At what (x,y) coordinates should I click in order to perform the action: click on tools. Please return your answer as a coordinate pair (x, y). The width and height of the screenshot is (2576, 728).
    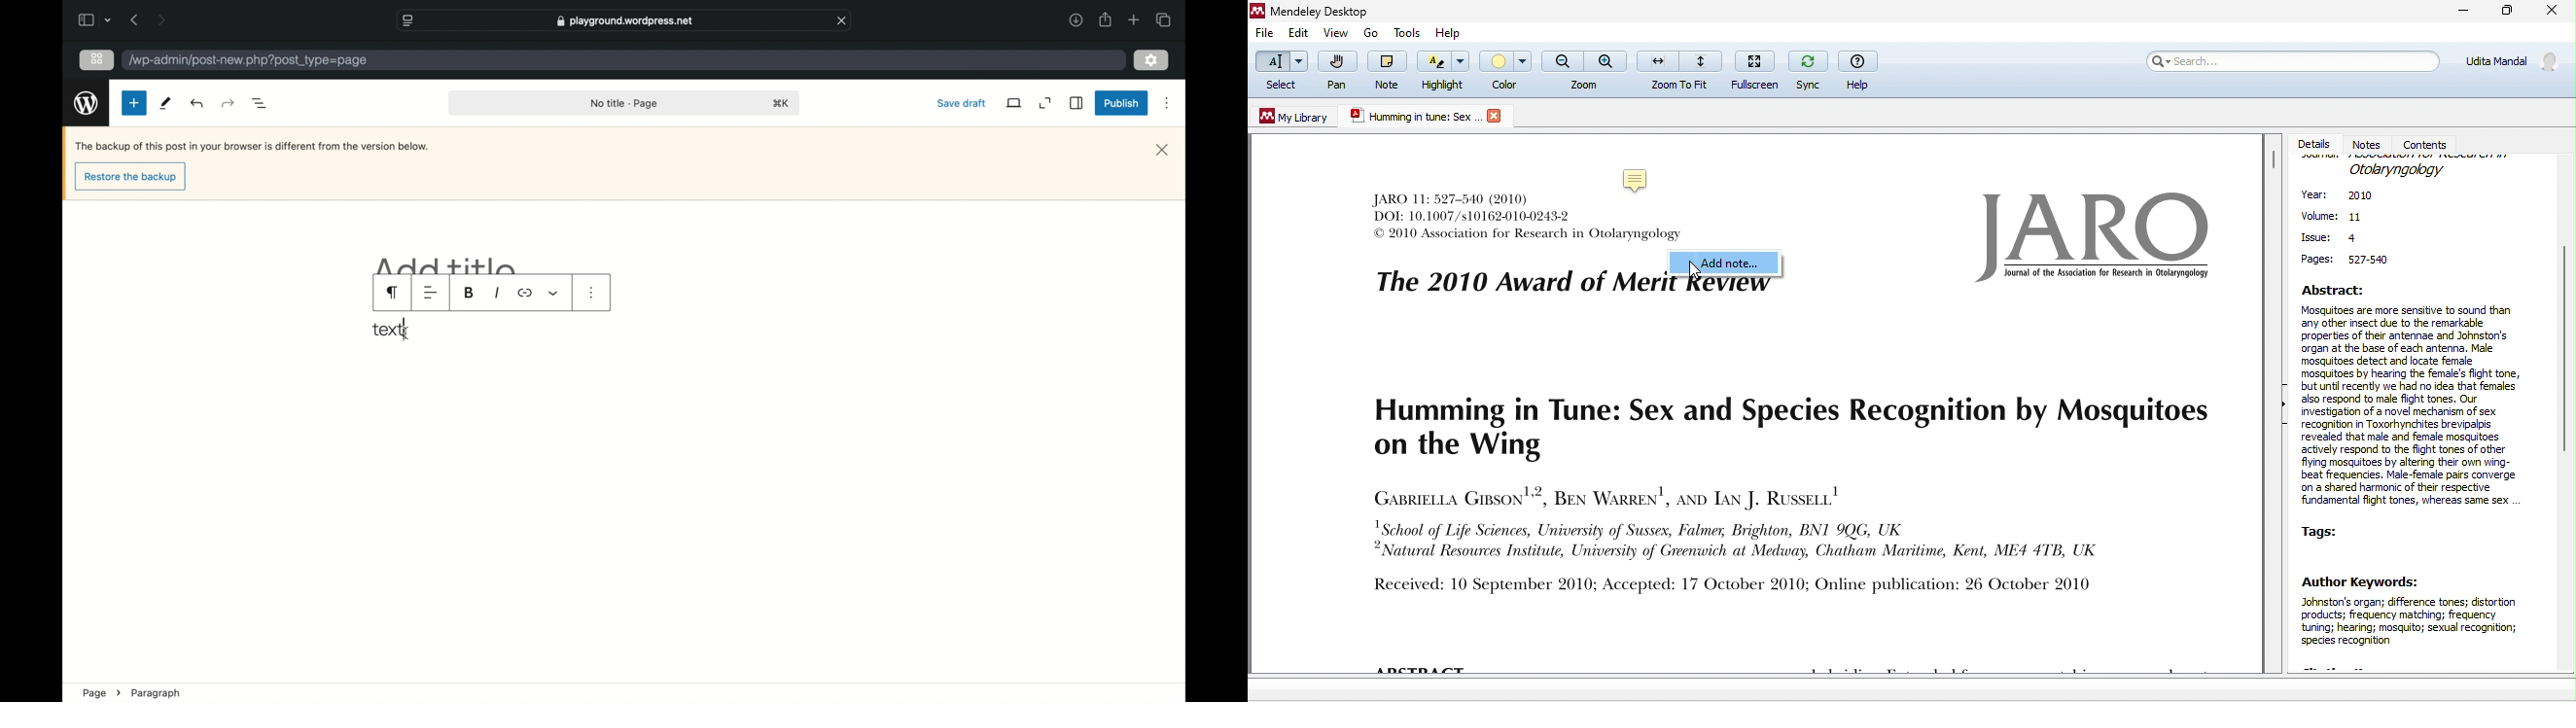
    Looking at the image, I should click on (1410, 33).